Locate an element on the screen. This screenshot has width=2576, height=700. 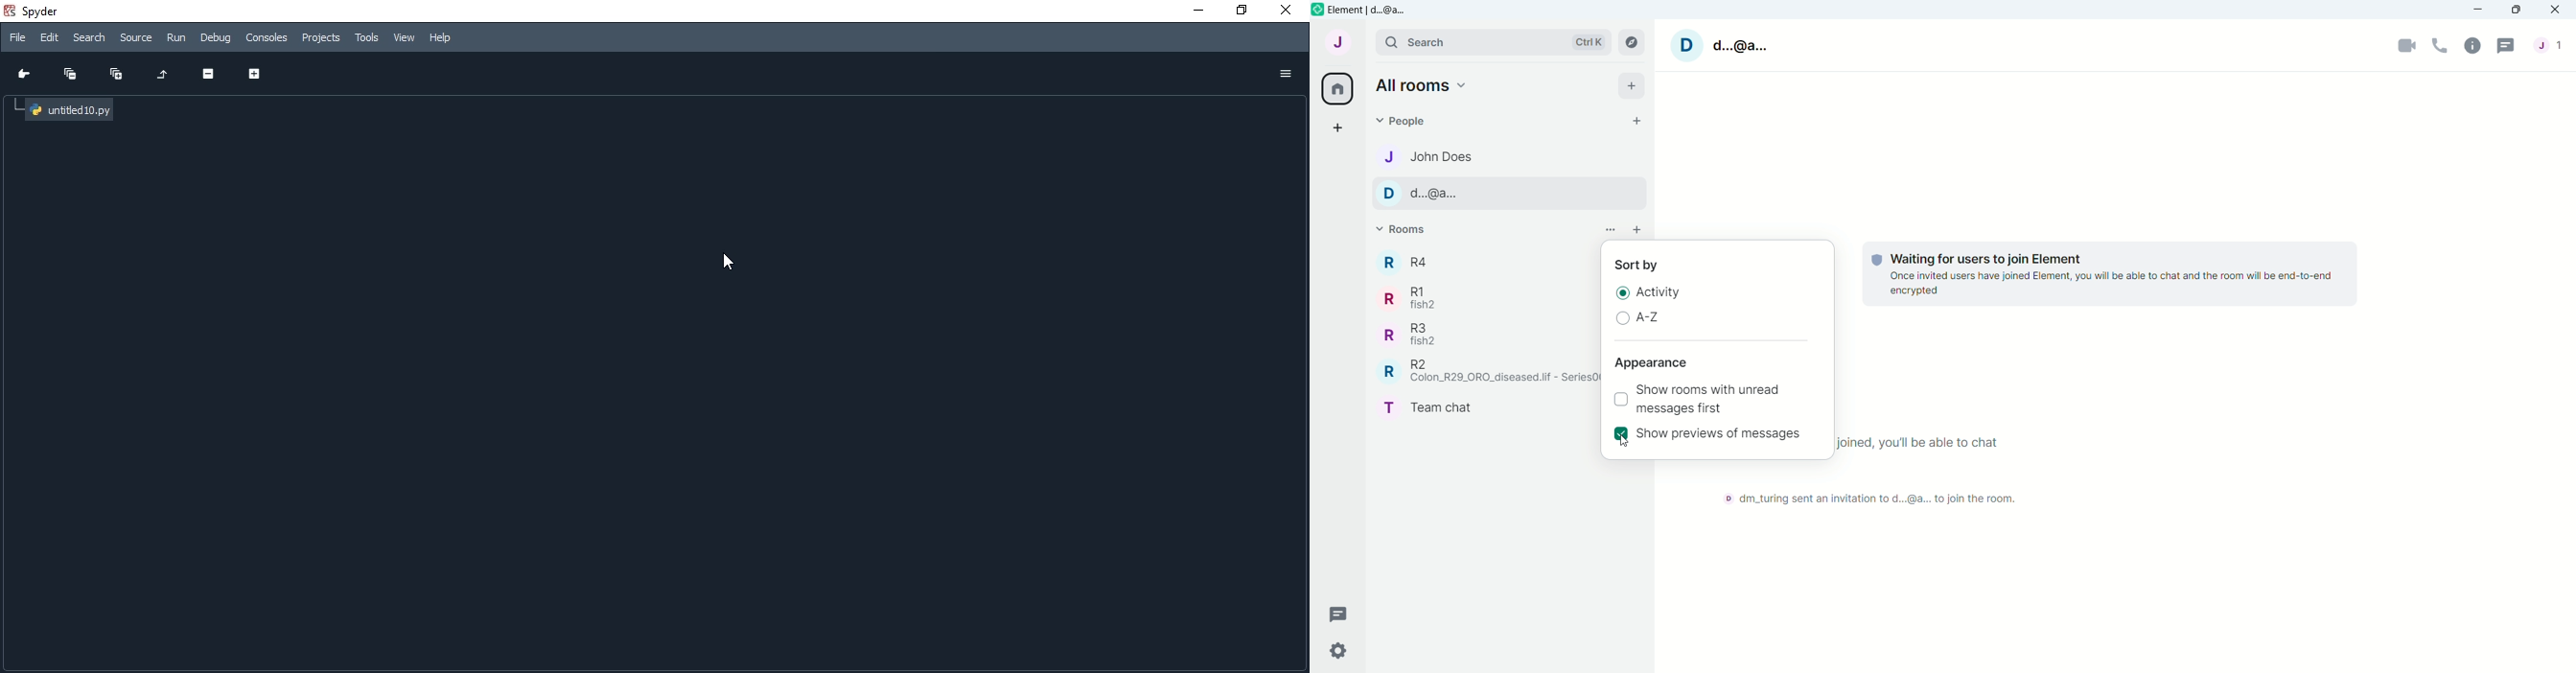
File  is located at coordinates (16, 37).